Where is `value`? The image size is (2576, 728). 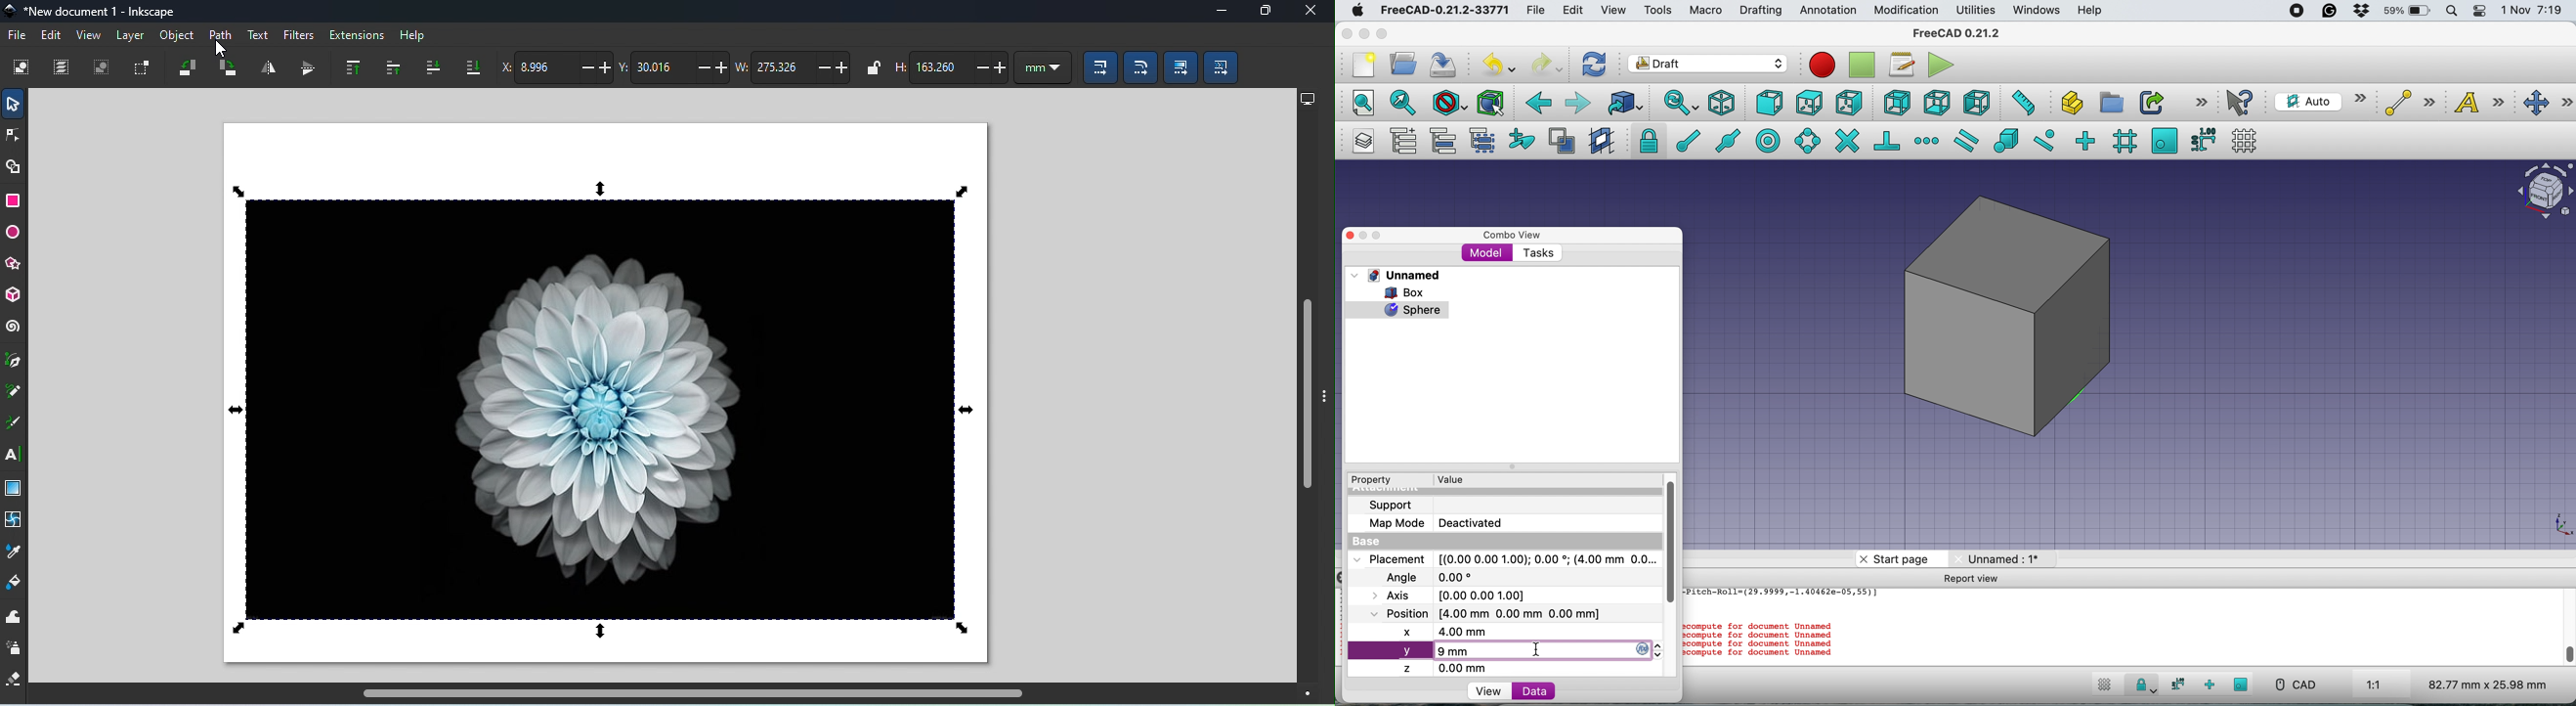
value is located at coordinates (1460, 479).